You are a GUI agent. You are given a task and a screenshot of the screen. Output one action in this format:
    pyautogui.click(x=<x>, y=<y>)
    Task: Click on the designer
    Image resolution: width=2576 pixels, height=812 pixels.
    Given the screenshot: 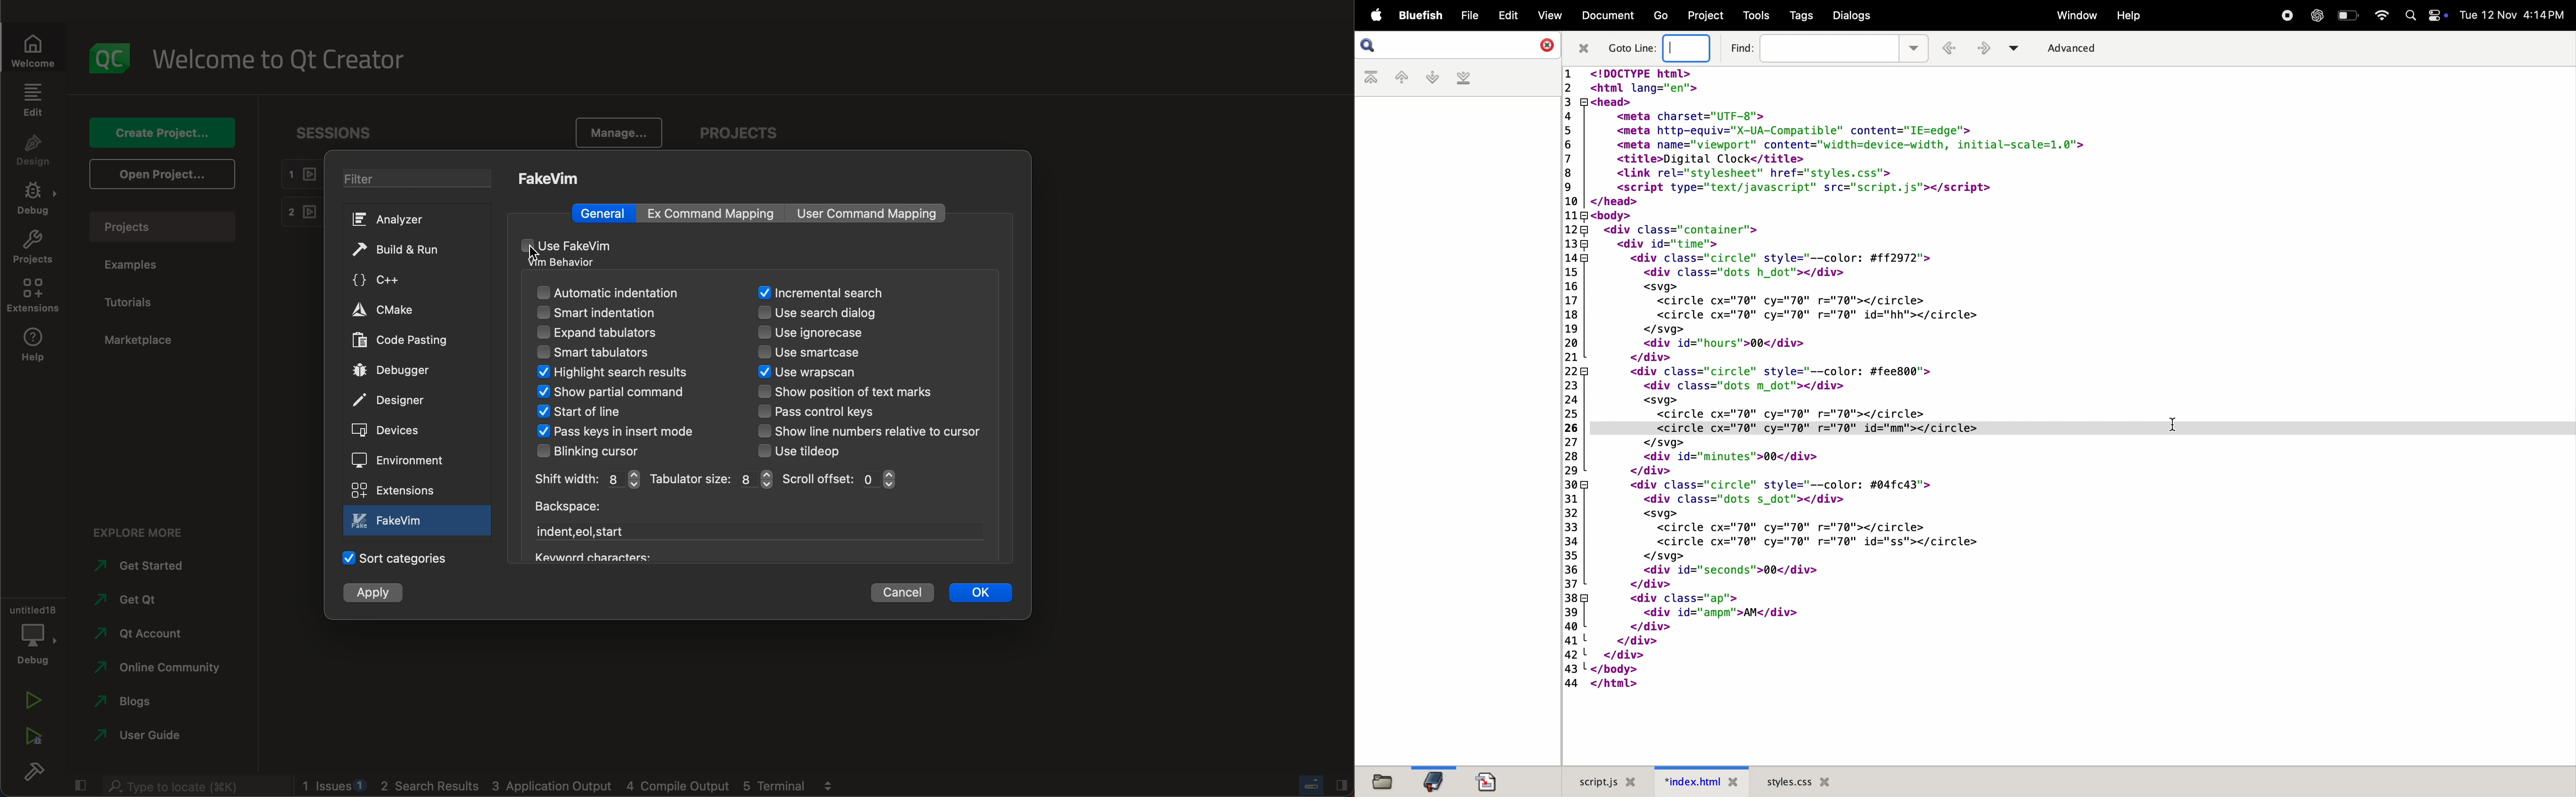 What is the action you would take?
    pyautogui.click(x=395, y=400)
    